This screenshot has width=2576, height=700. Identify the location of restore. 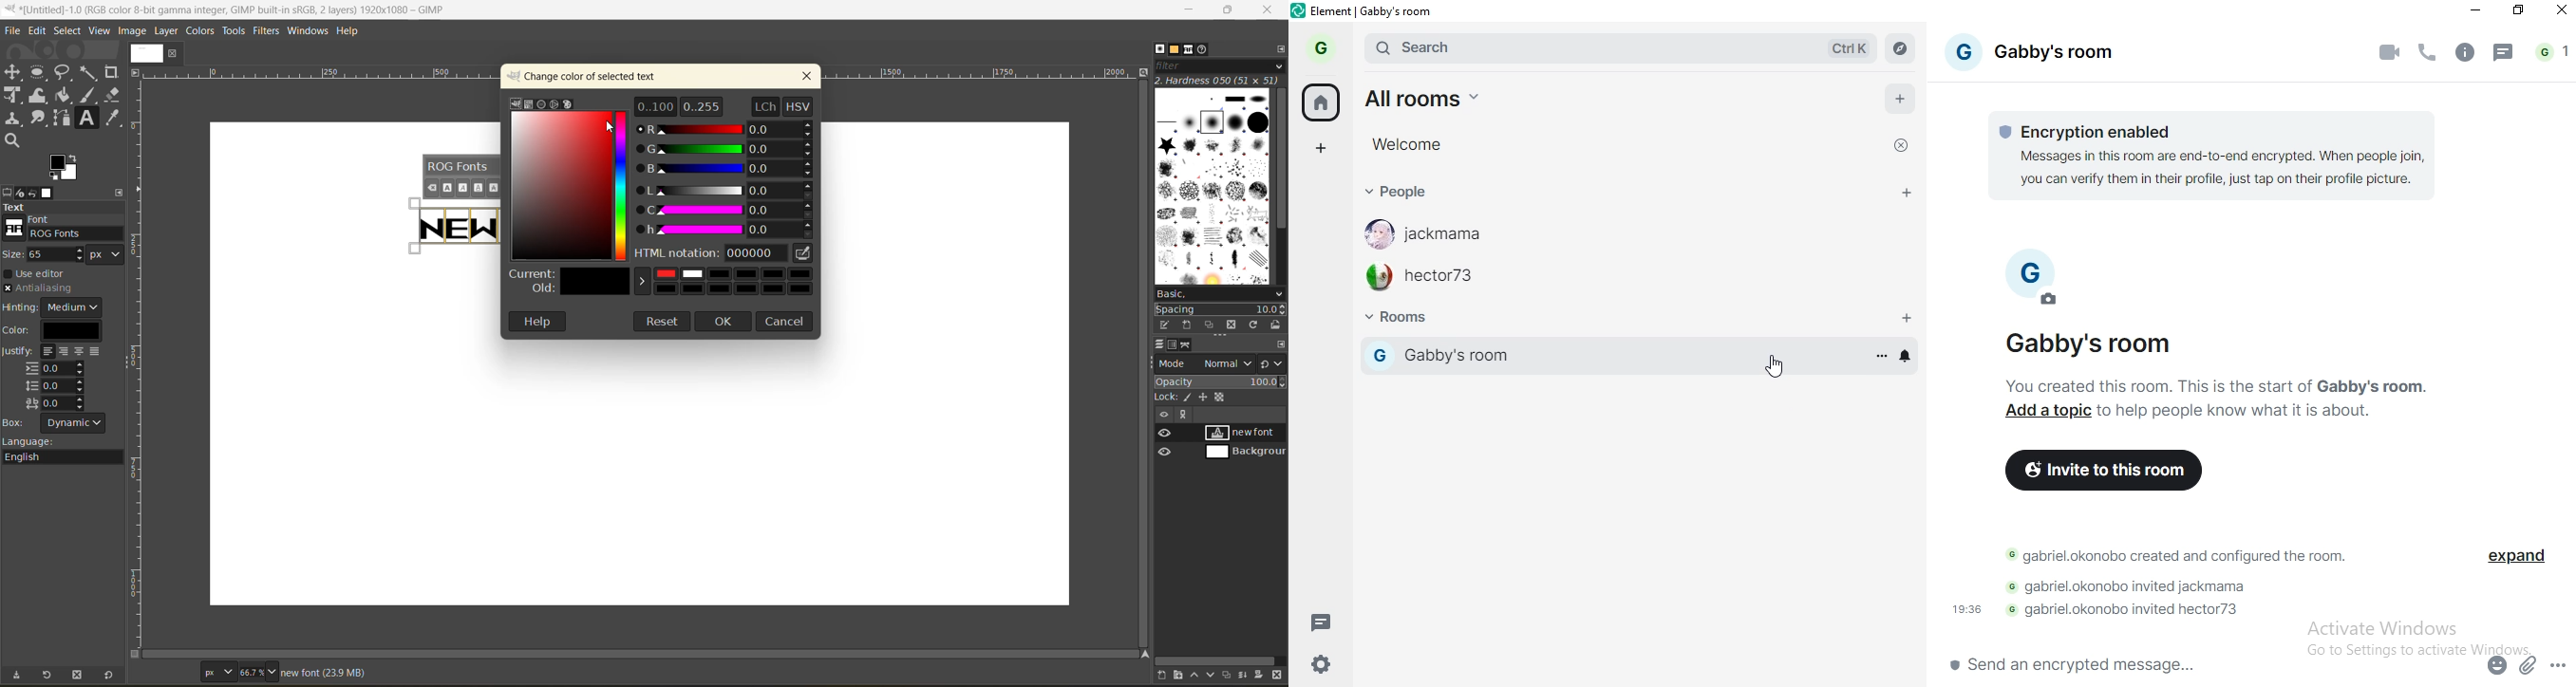
(2519, 11).